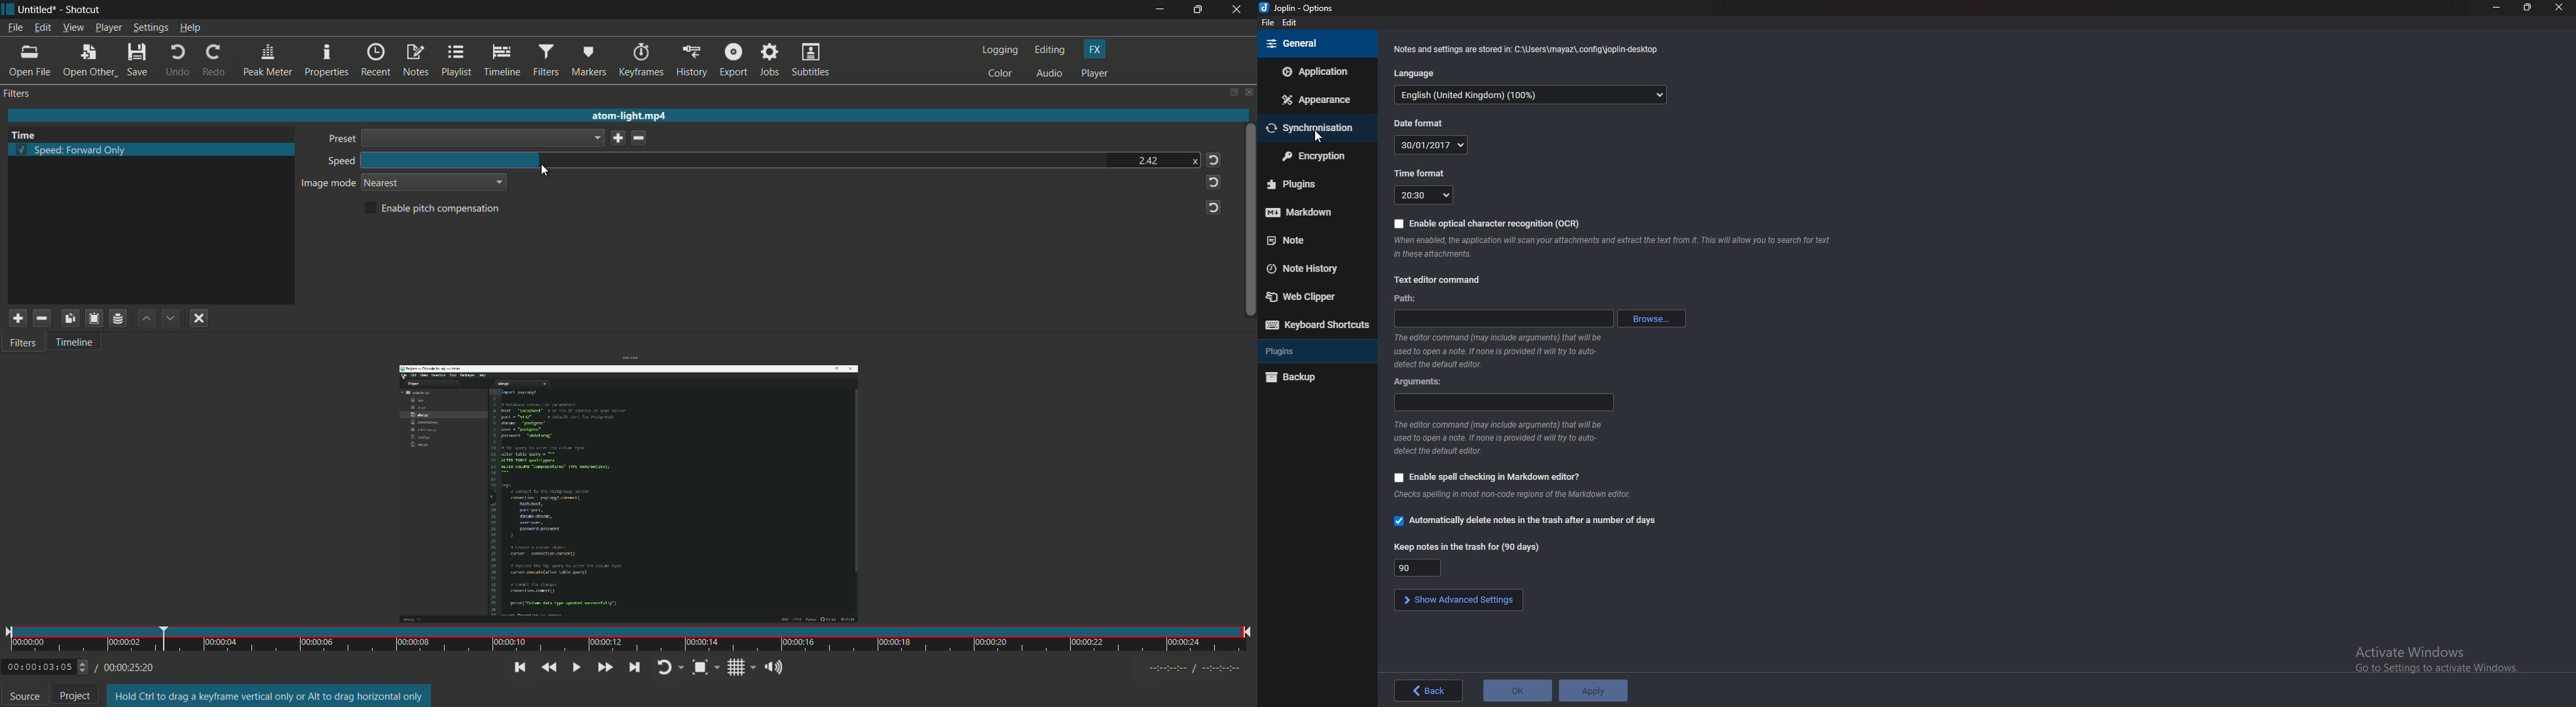 The image size is (2576, 728). I want to click on show advanced, so click(1457, 599).